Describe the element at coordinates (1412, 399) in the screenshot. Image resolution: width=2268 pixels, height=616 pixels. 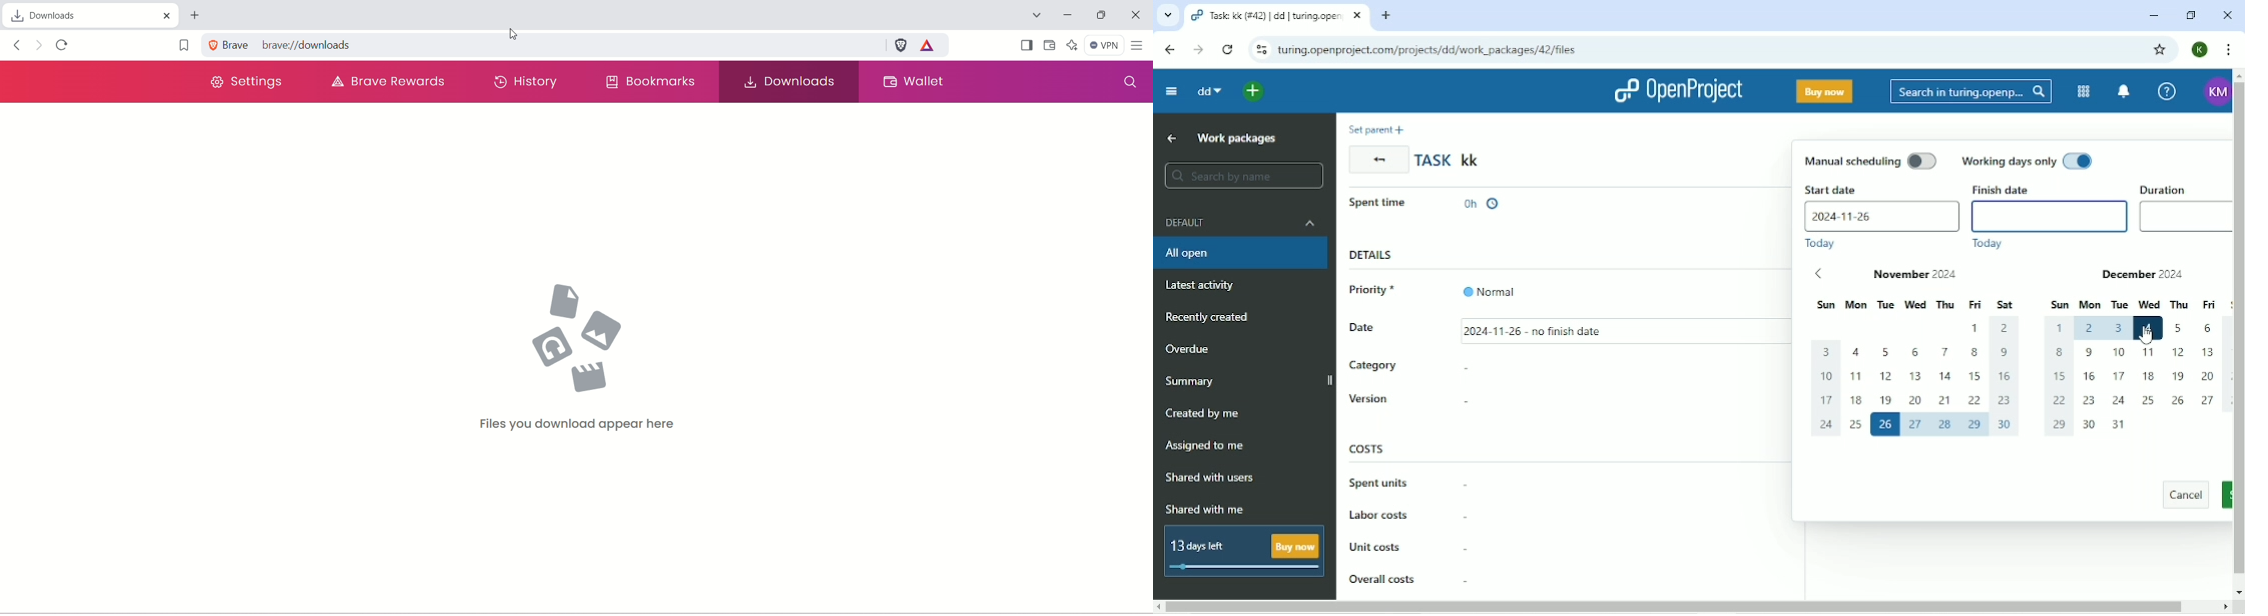
I see `Version` at that location.